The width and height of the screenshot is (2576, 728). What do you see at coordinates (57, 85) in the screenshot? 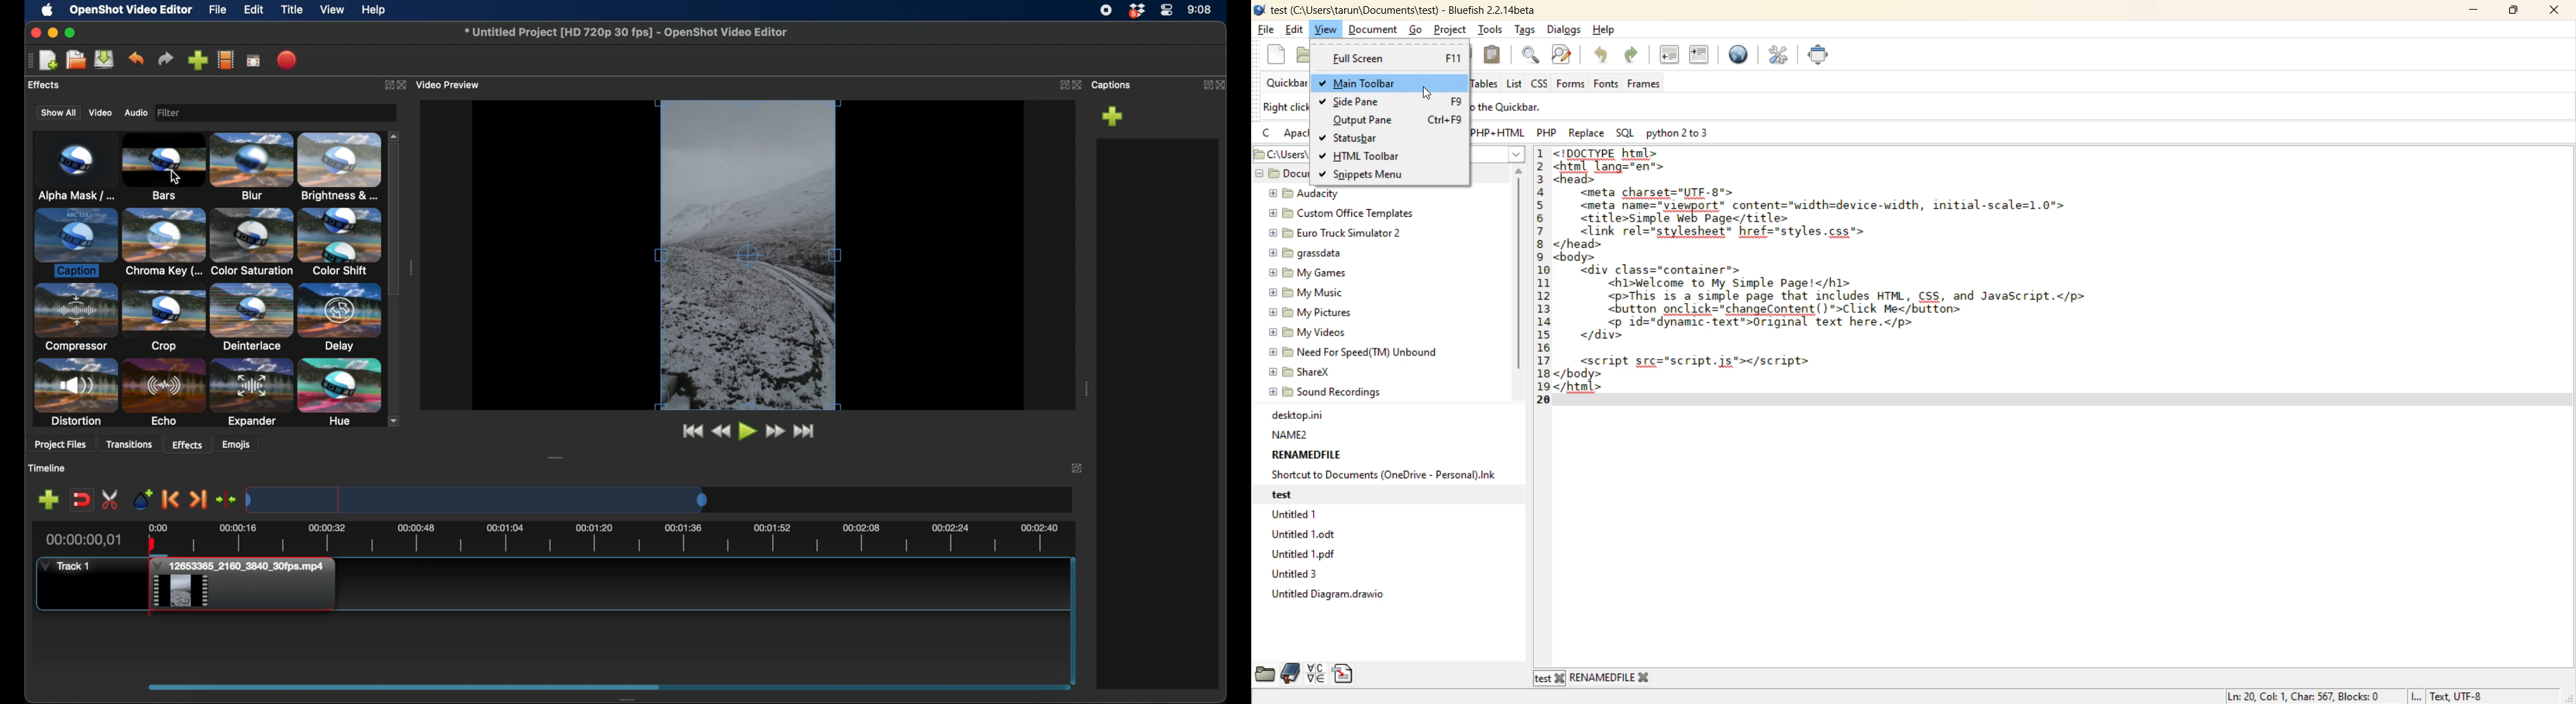
I see `project files` at bounding box center [57, 85].